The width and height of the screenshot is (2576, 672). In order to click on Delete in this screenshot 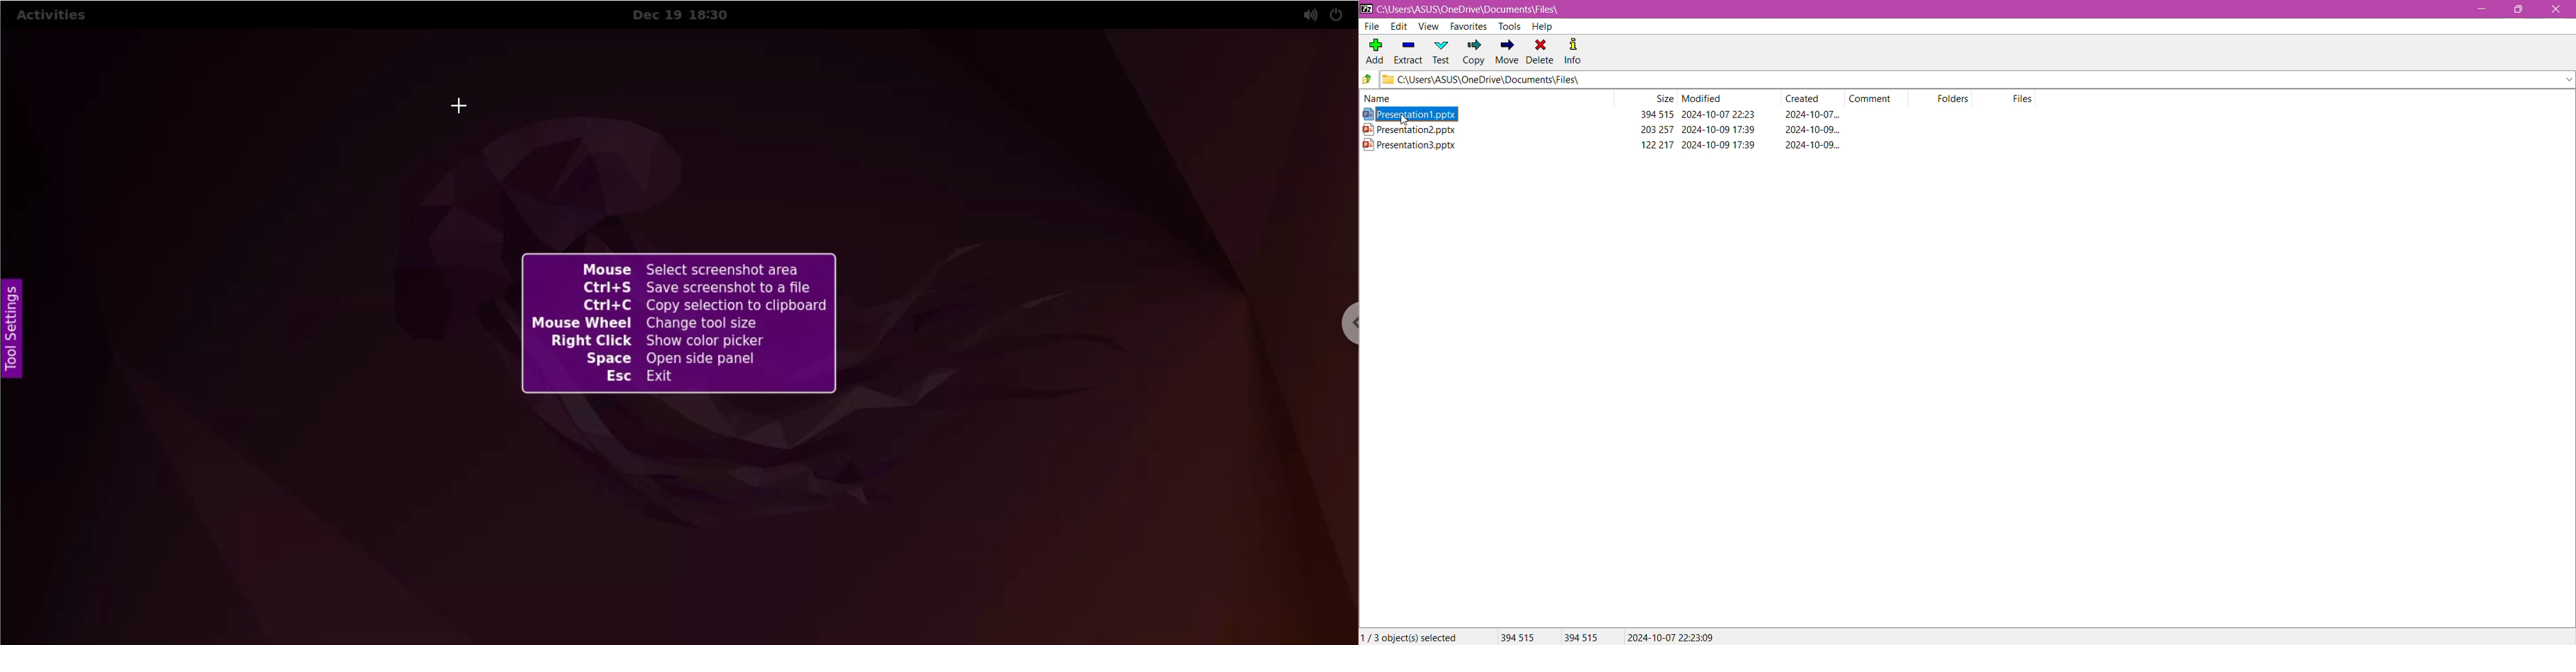, I will do `click(1541, 51)`.